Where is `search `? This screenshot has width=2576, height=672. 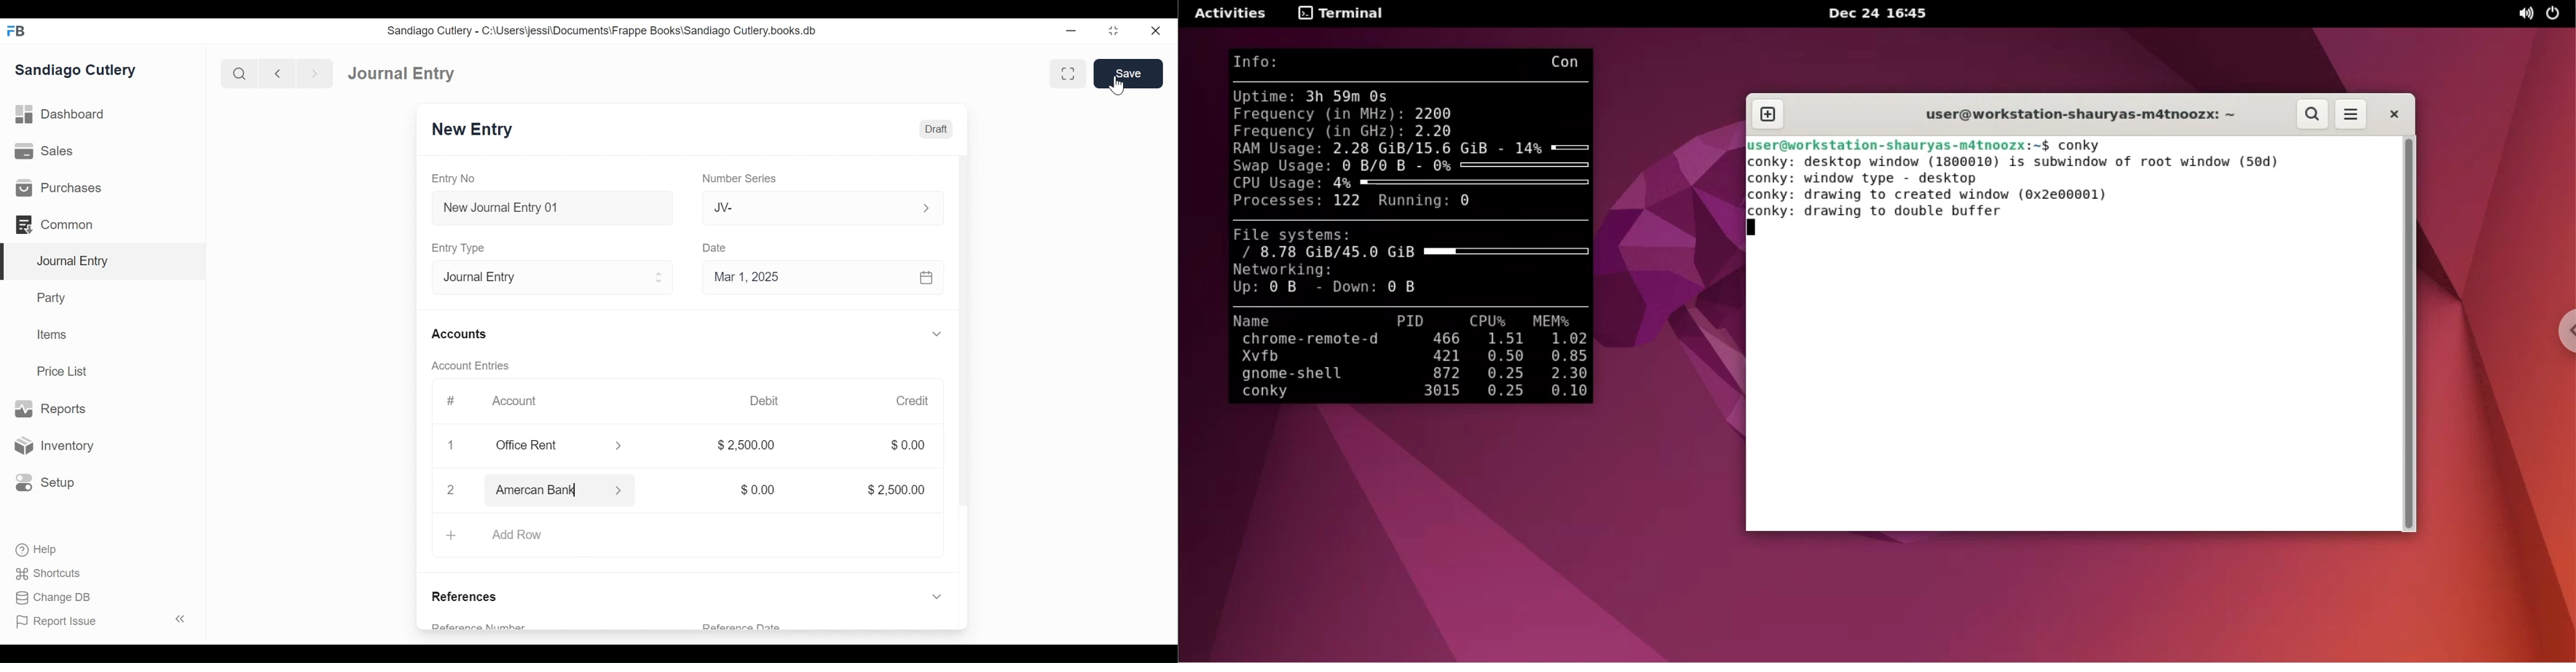 search  is located at coordinates (237, 71).